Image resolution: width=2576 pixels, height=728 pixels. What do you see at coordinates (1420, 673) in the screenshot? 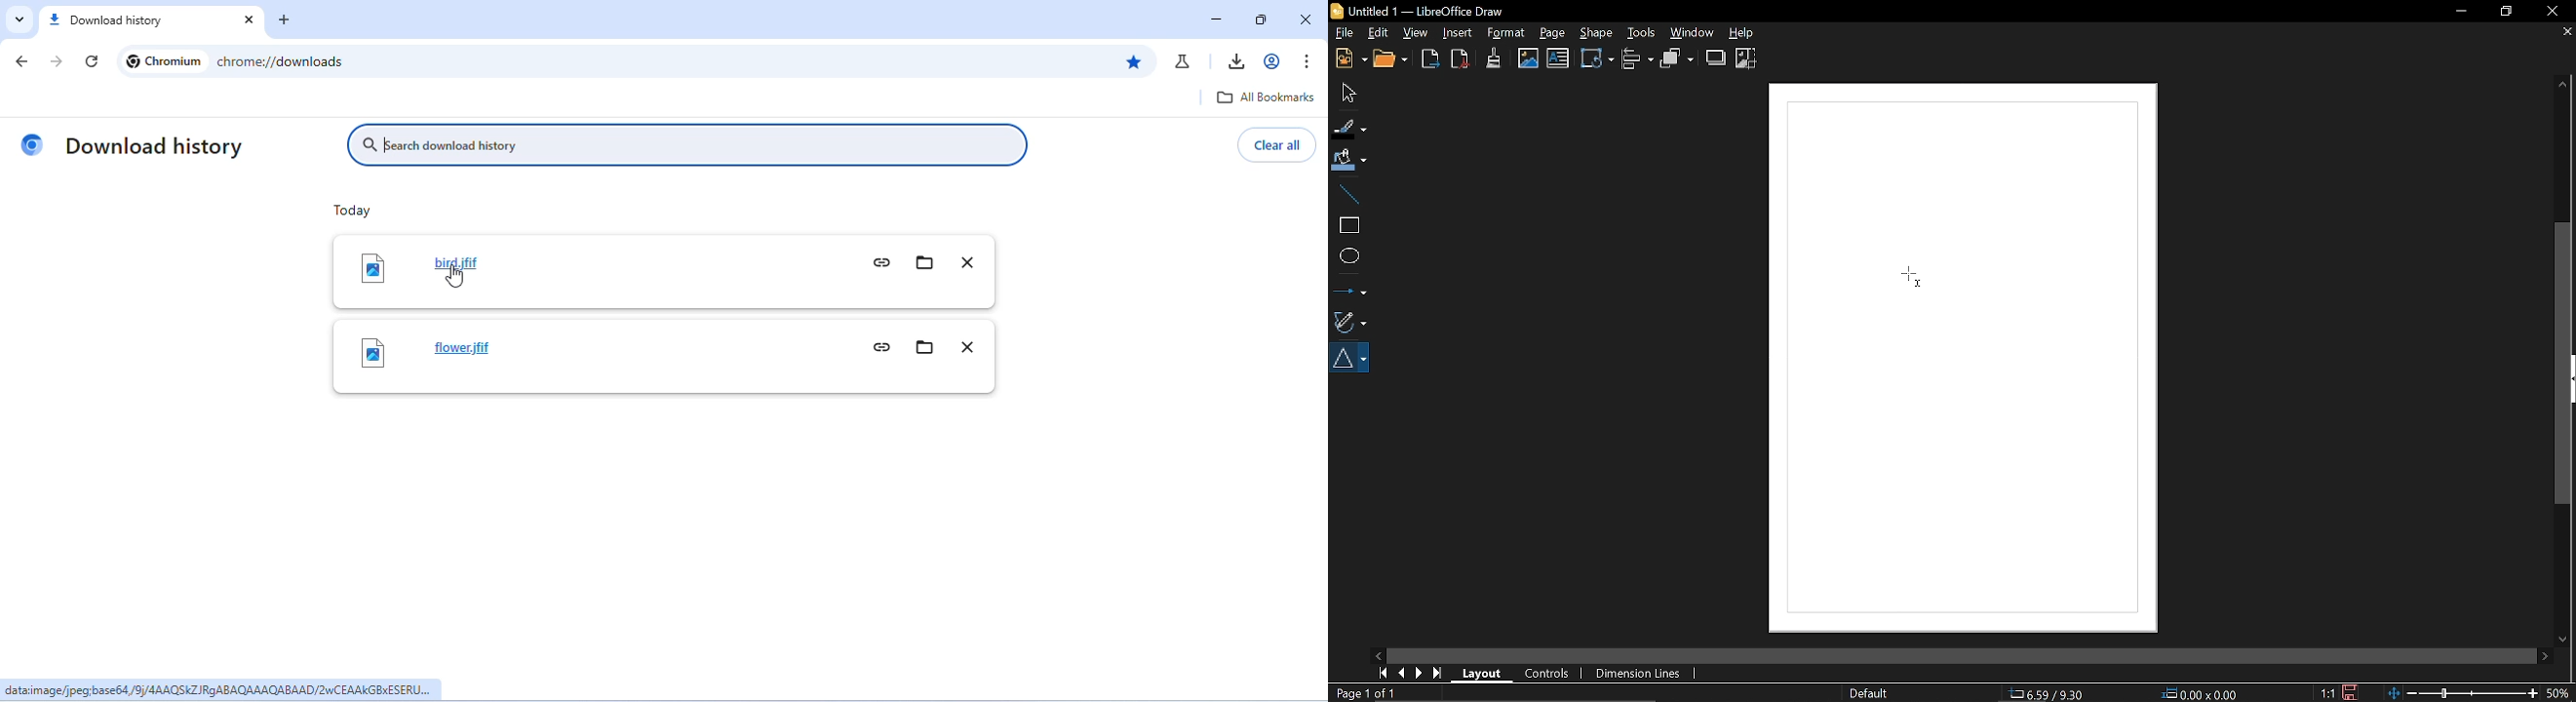
I see `Next page` at bounding box center [1420, 673].